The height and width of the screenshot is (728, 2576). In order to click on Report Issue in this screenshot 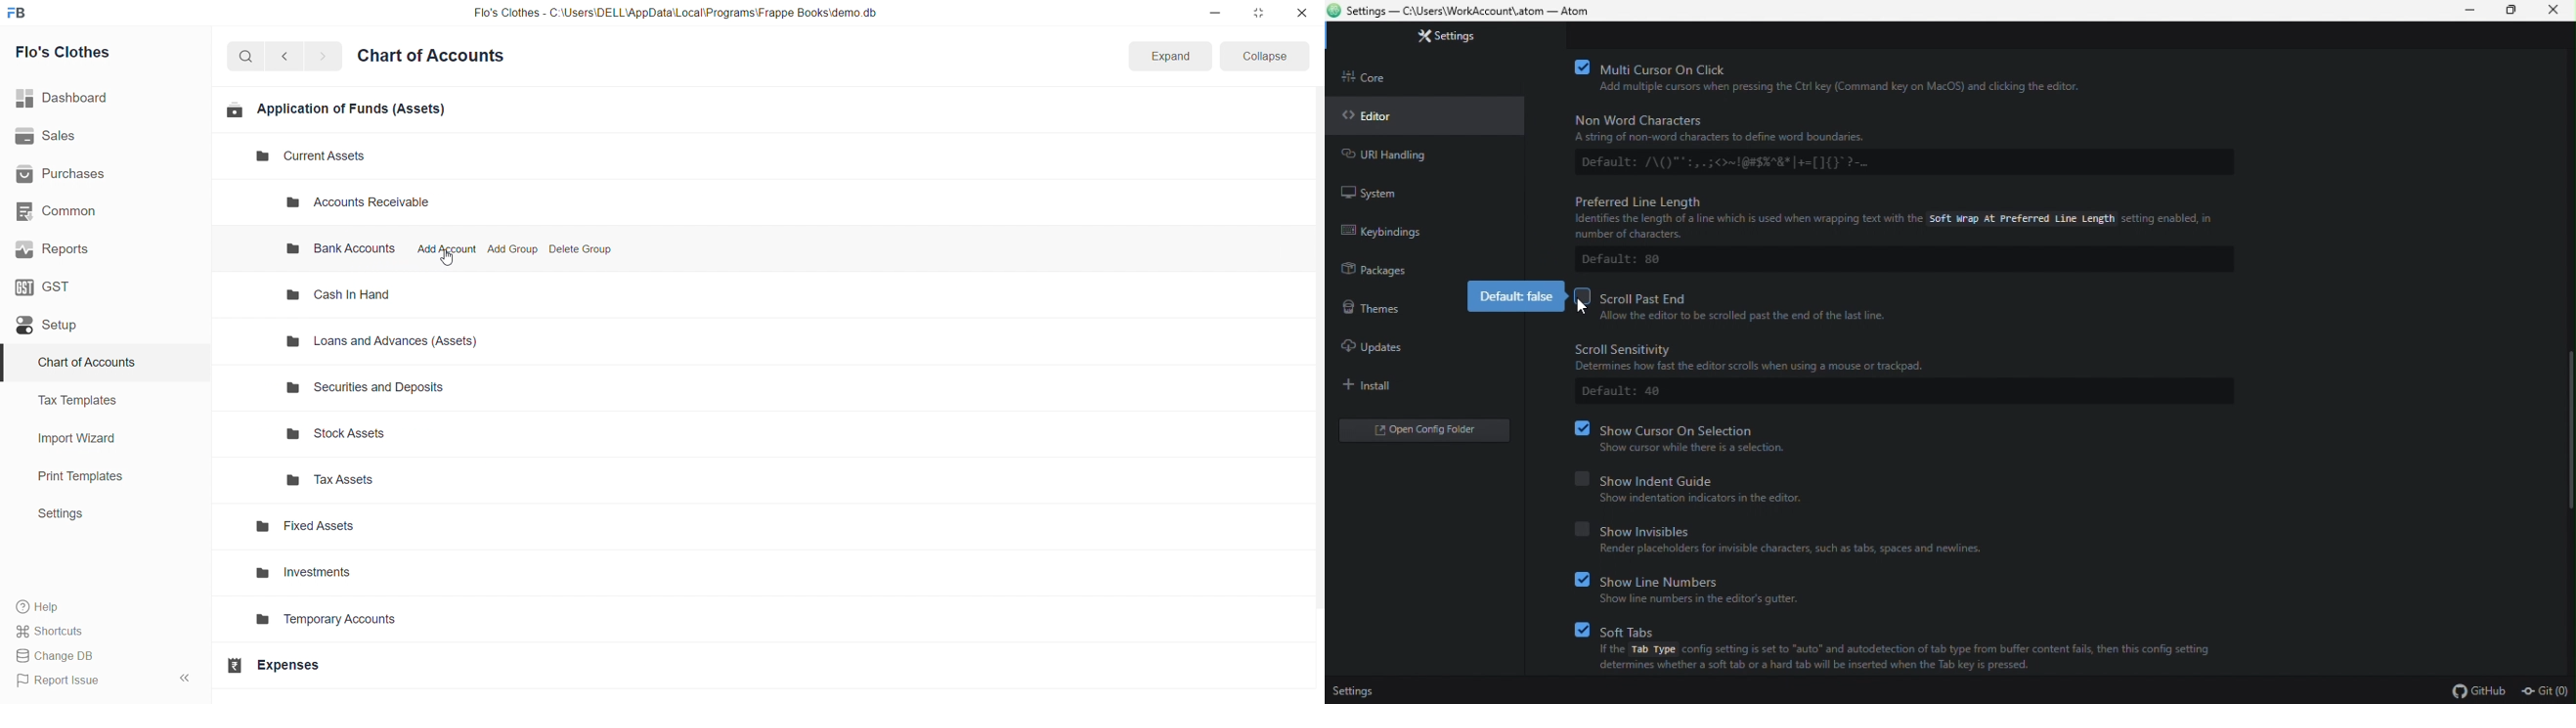, I will do `click(86, 681)`.